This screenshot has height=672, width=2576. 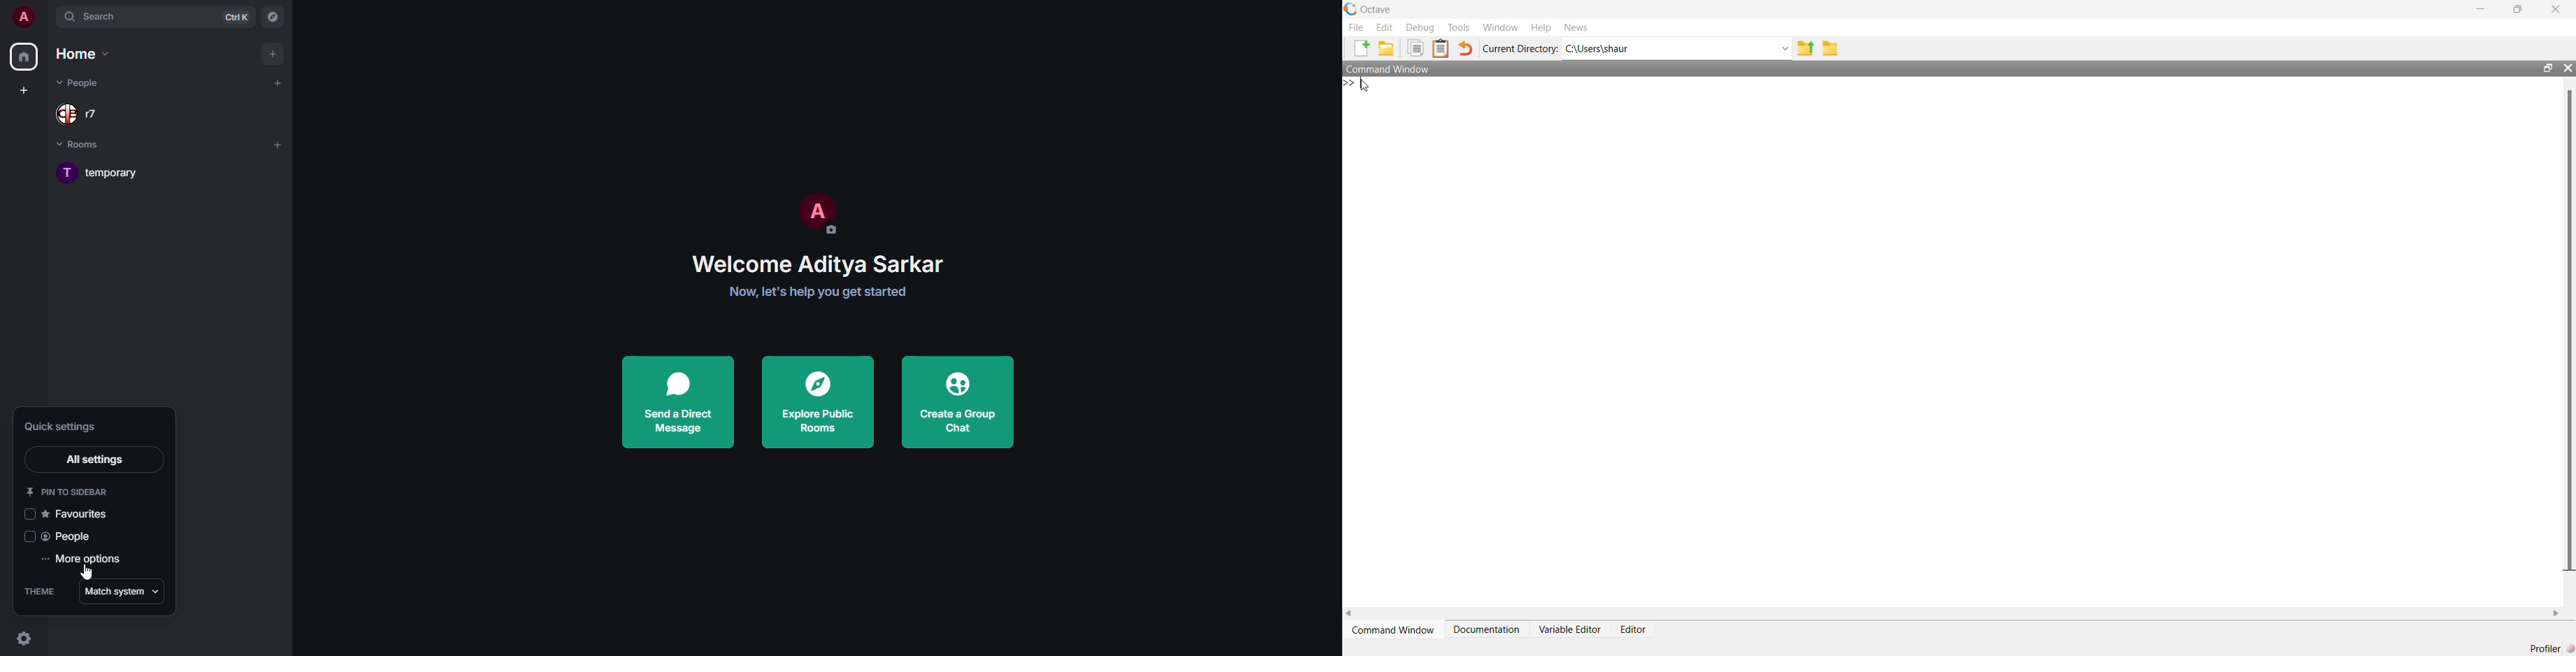 I want to click on all settings, so click(x=94, y=458).